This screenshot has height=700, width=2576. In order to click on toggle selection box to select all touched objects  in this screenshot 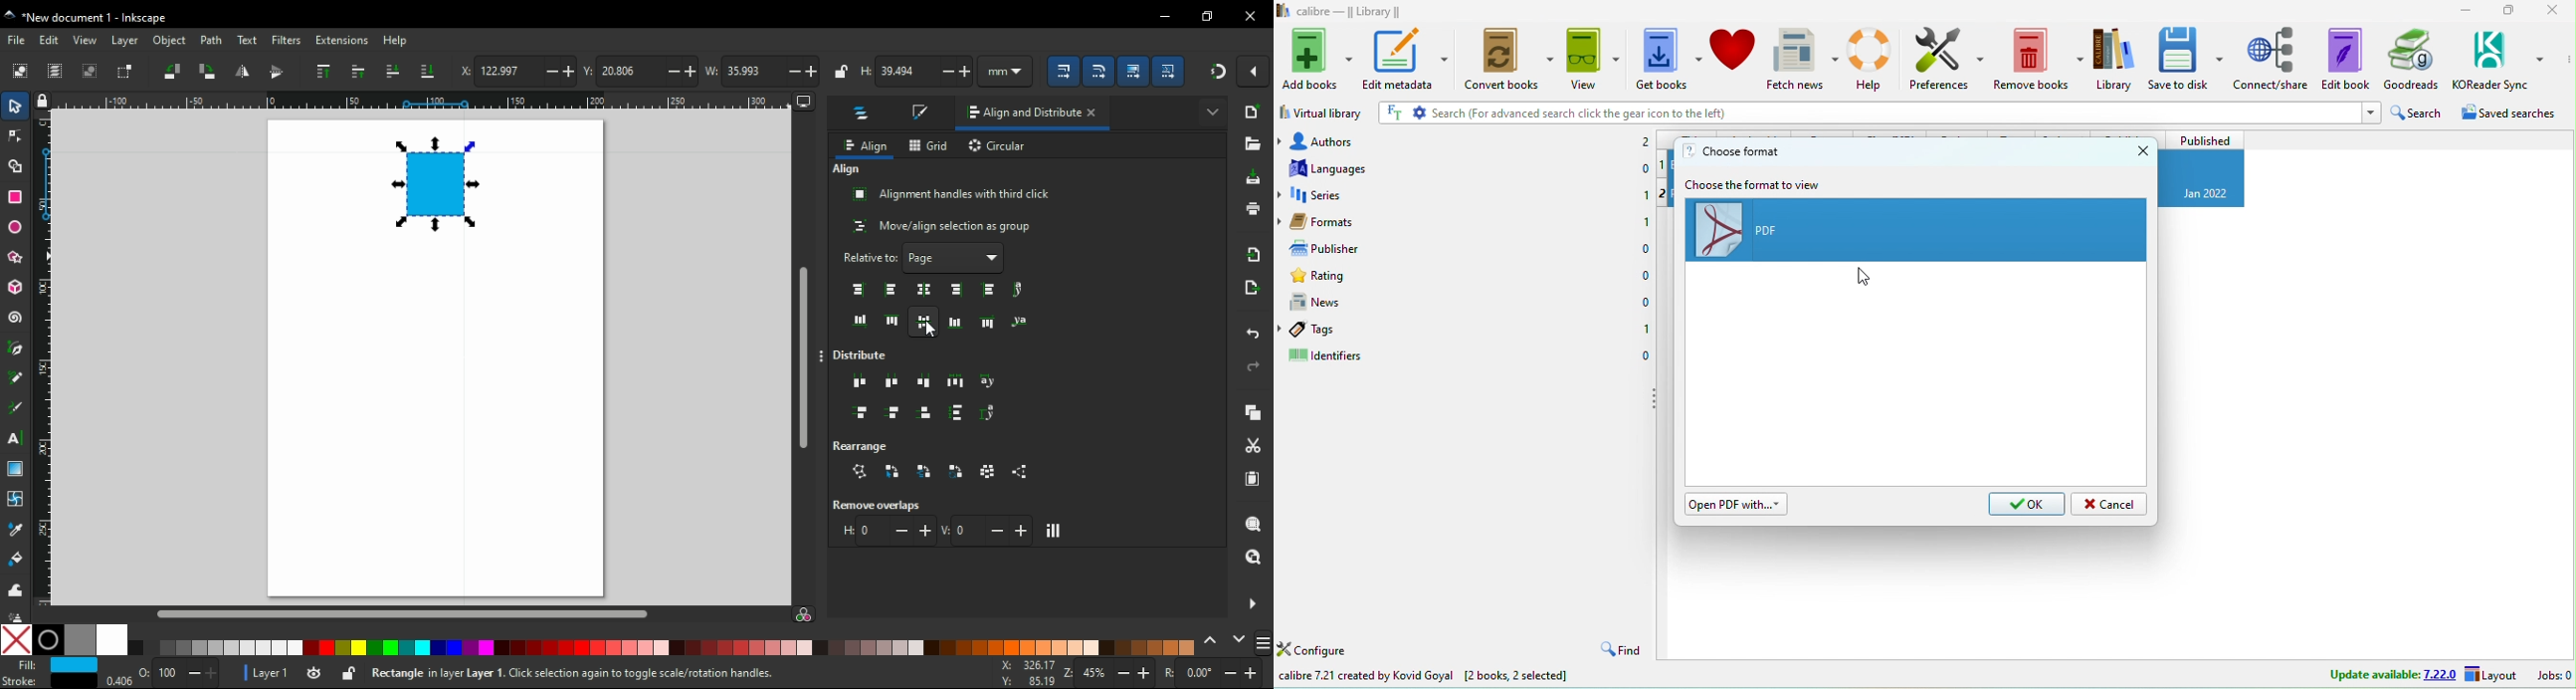, I will do `click(126, 73)`.